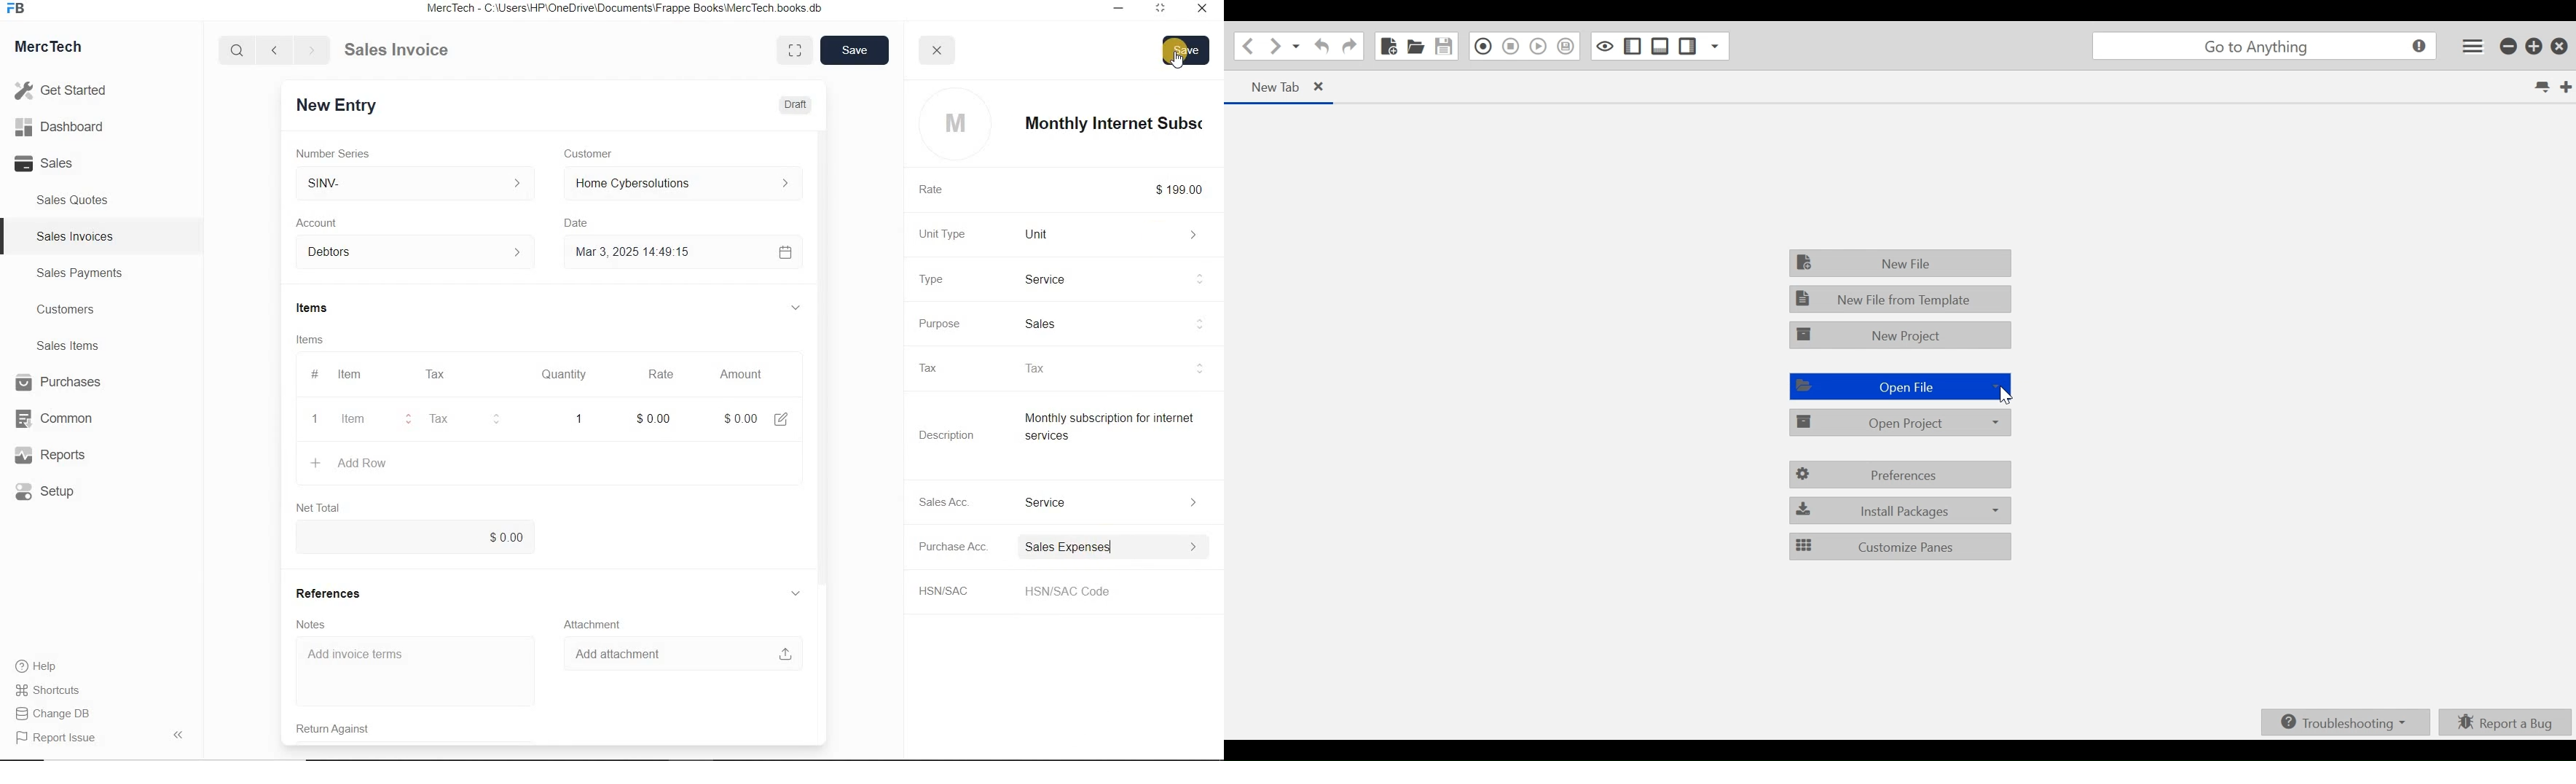  Describe the element at coordinates (782, 251) in the screenshot. I see `Calendar` at that location.